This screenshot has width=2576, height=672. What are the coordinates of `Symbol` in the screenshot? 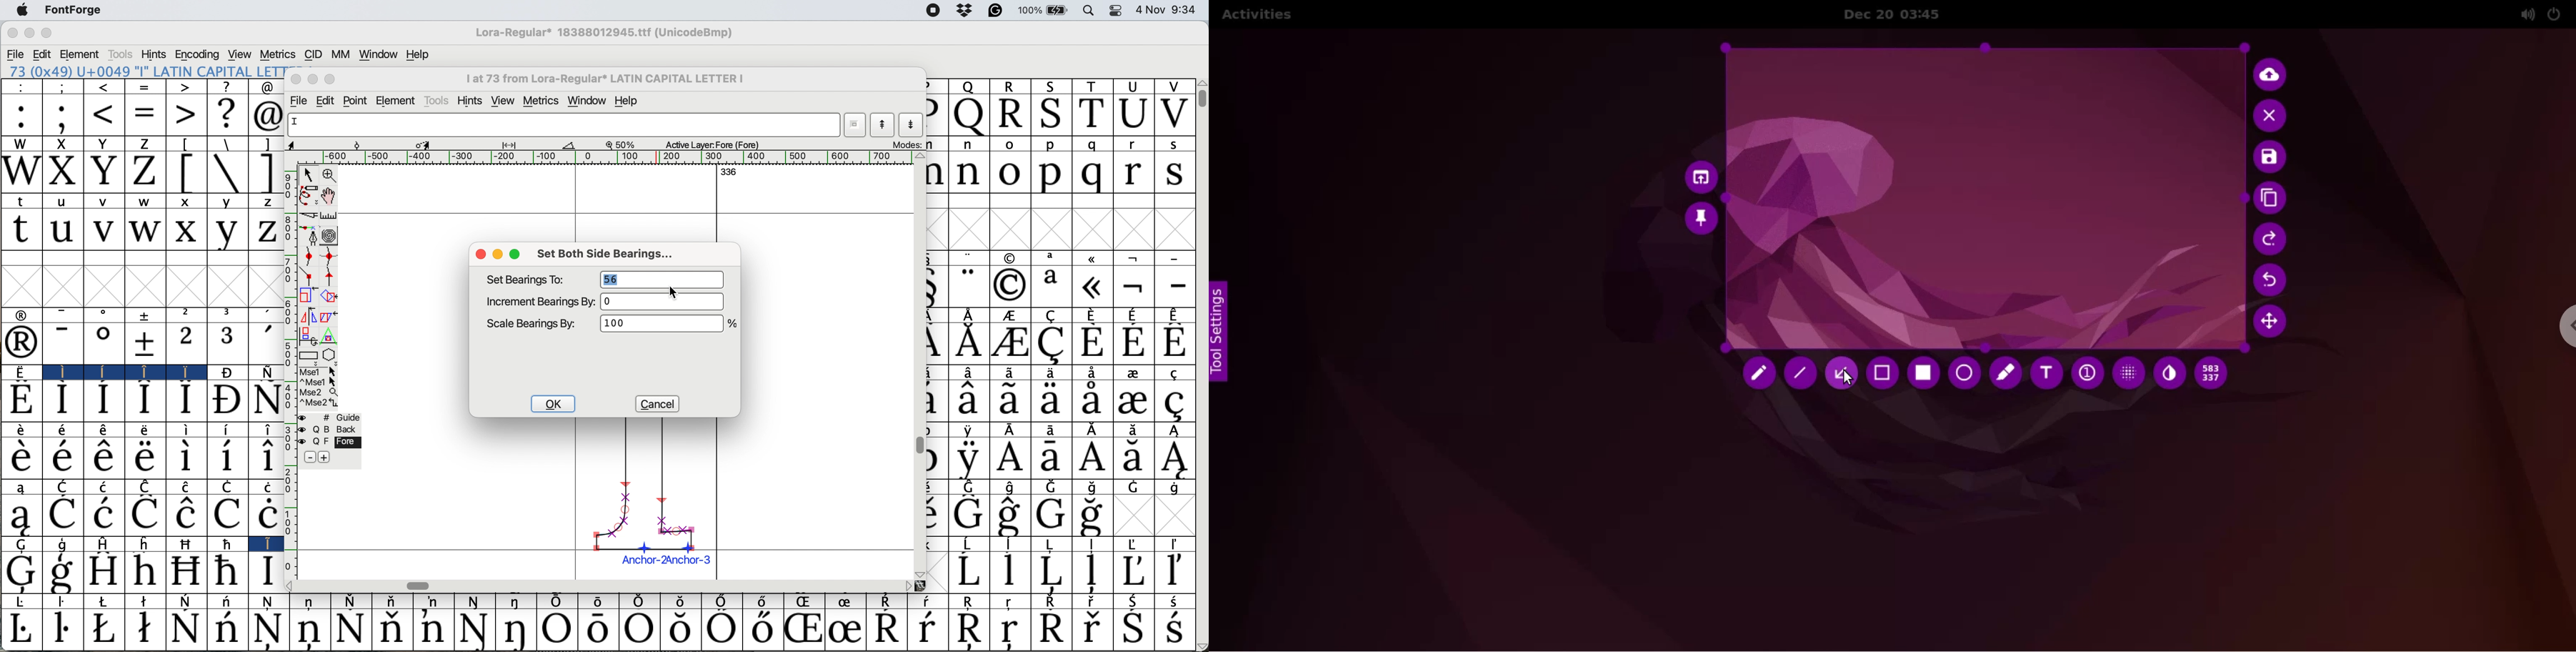 It's located at (1057, 544).